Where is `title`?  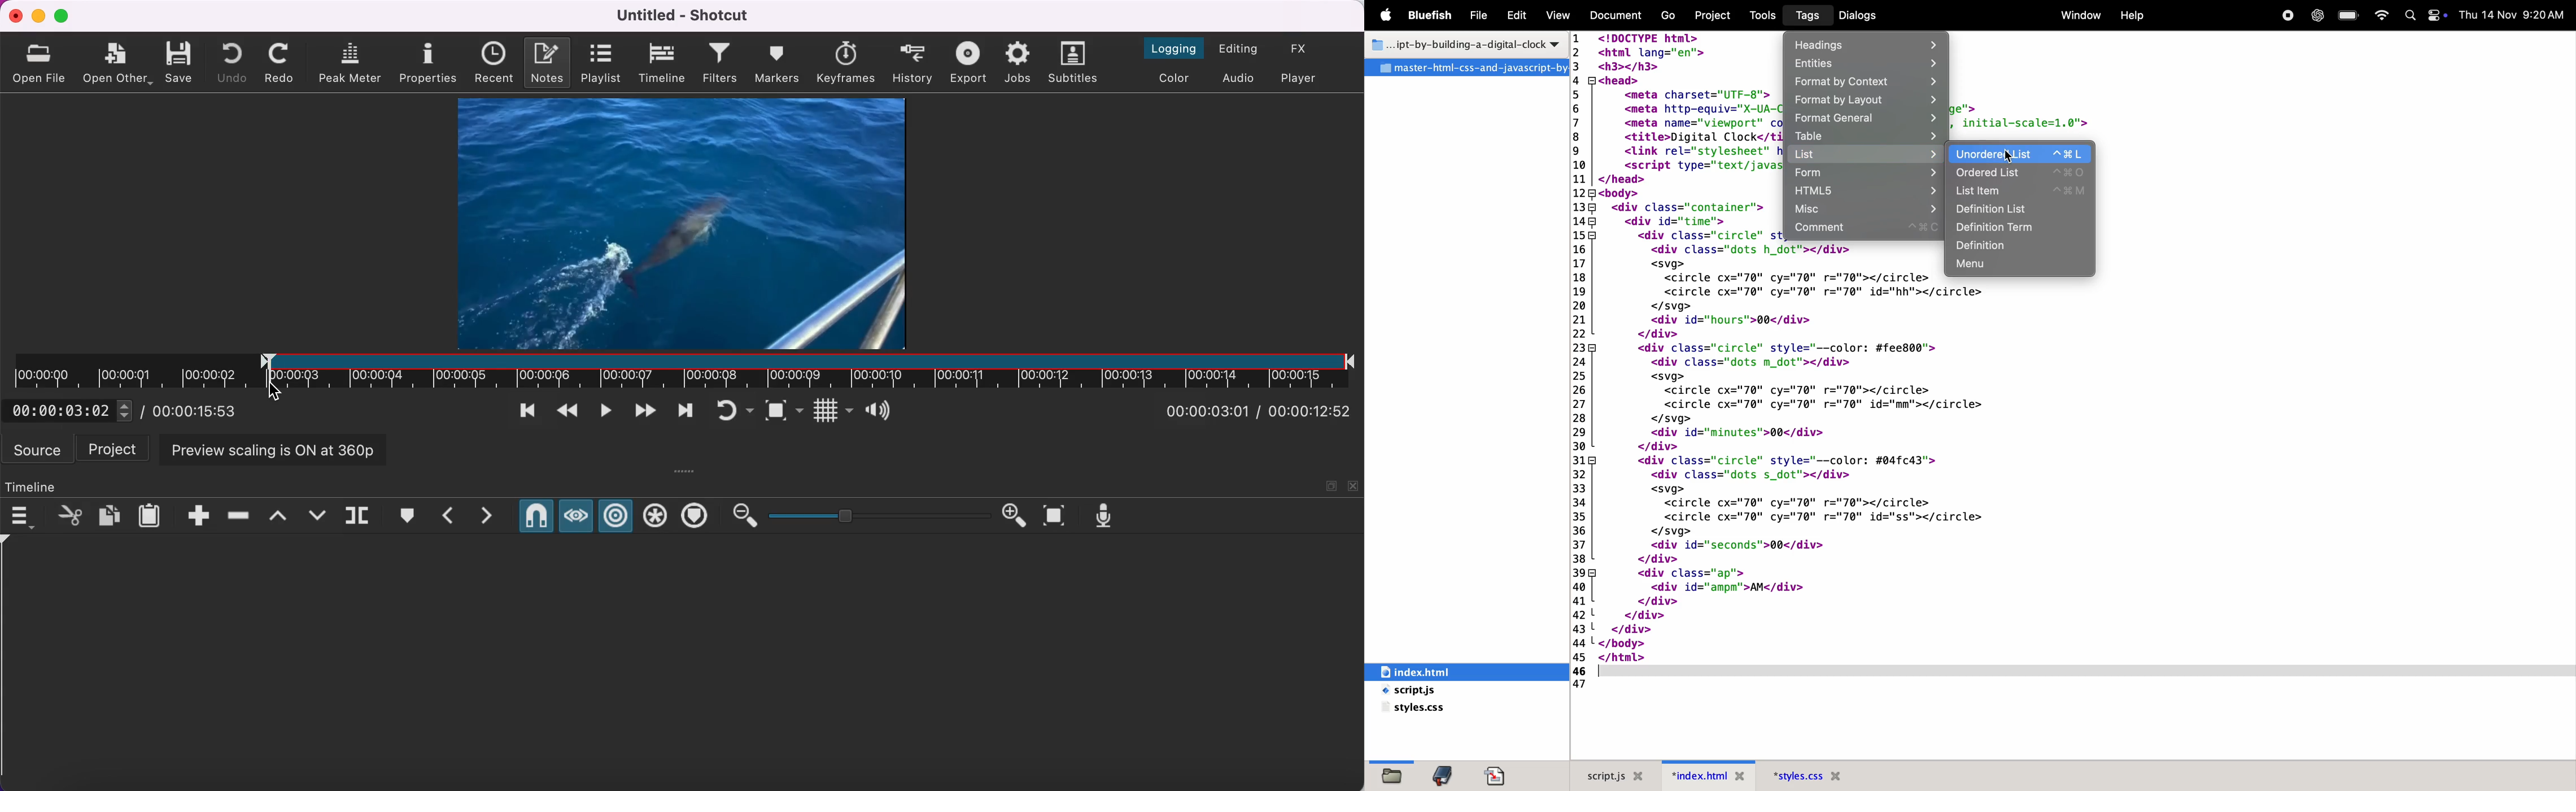 title is located at coordinates (690, 16).